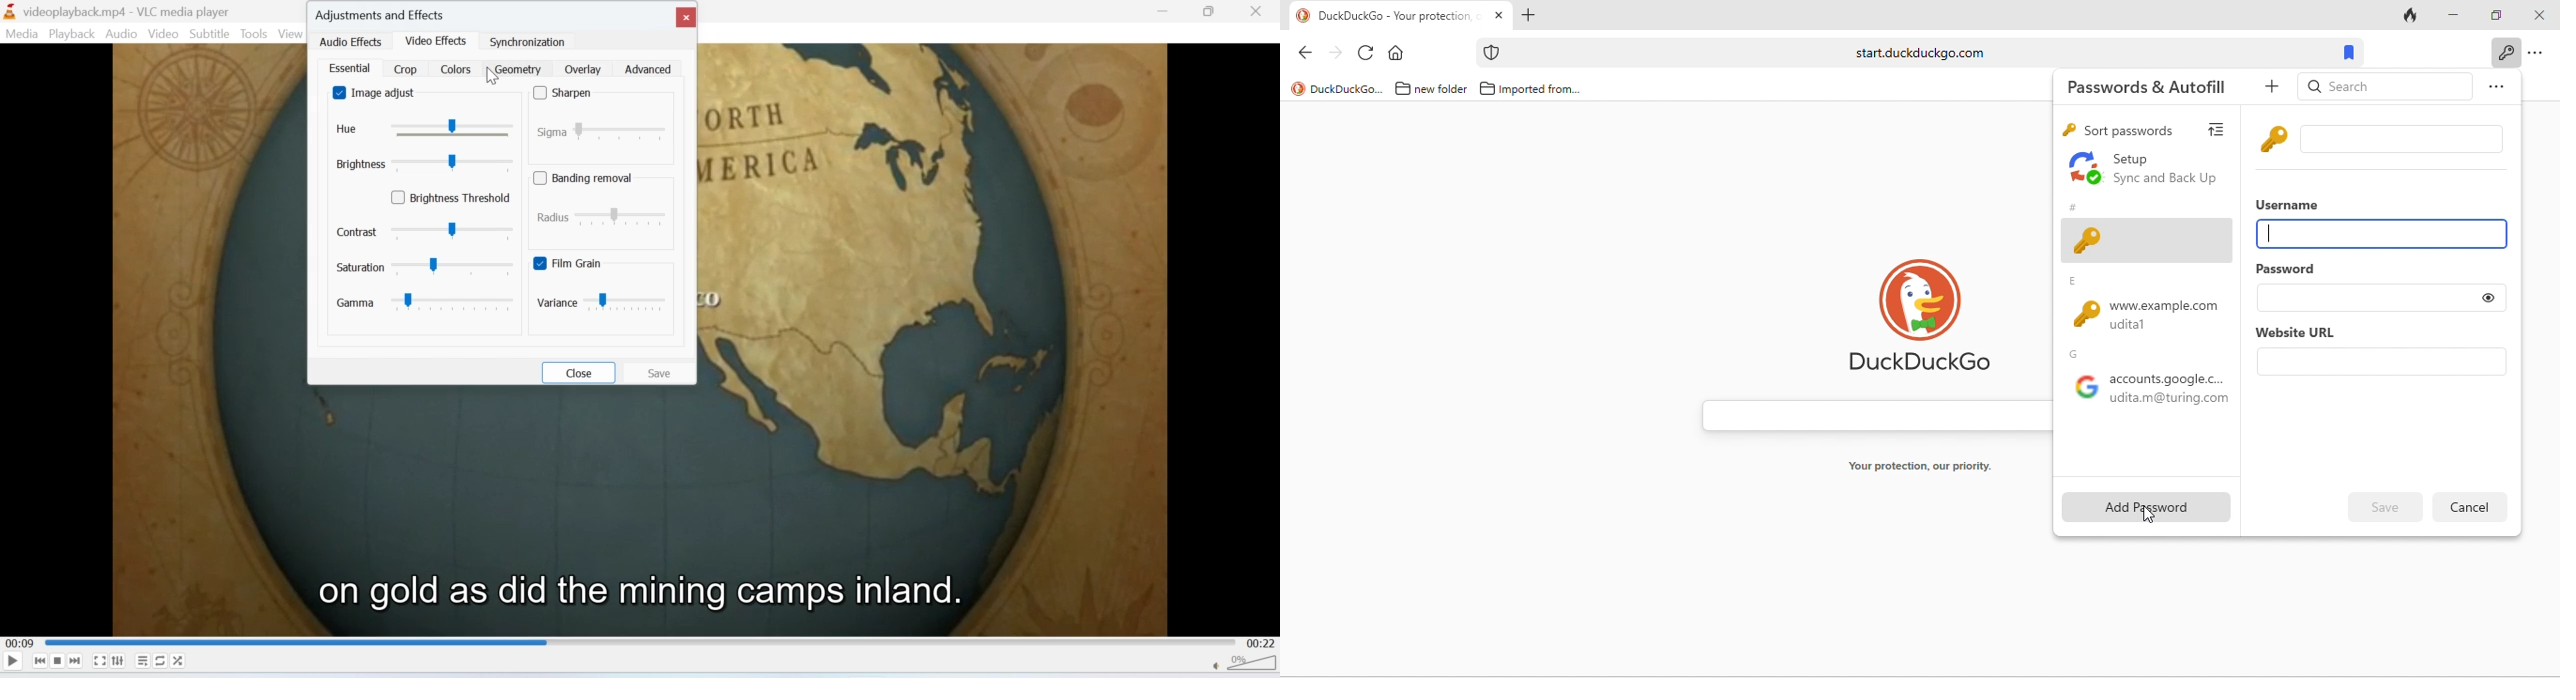  Describe the element at coordinates (1298, 88) in the screenshot. I see `logo` at that location.